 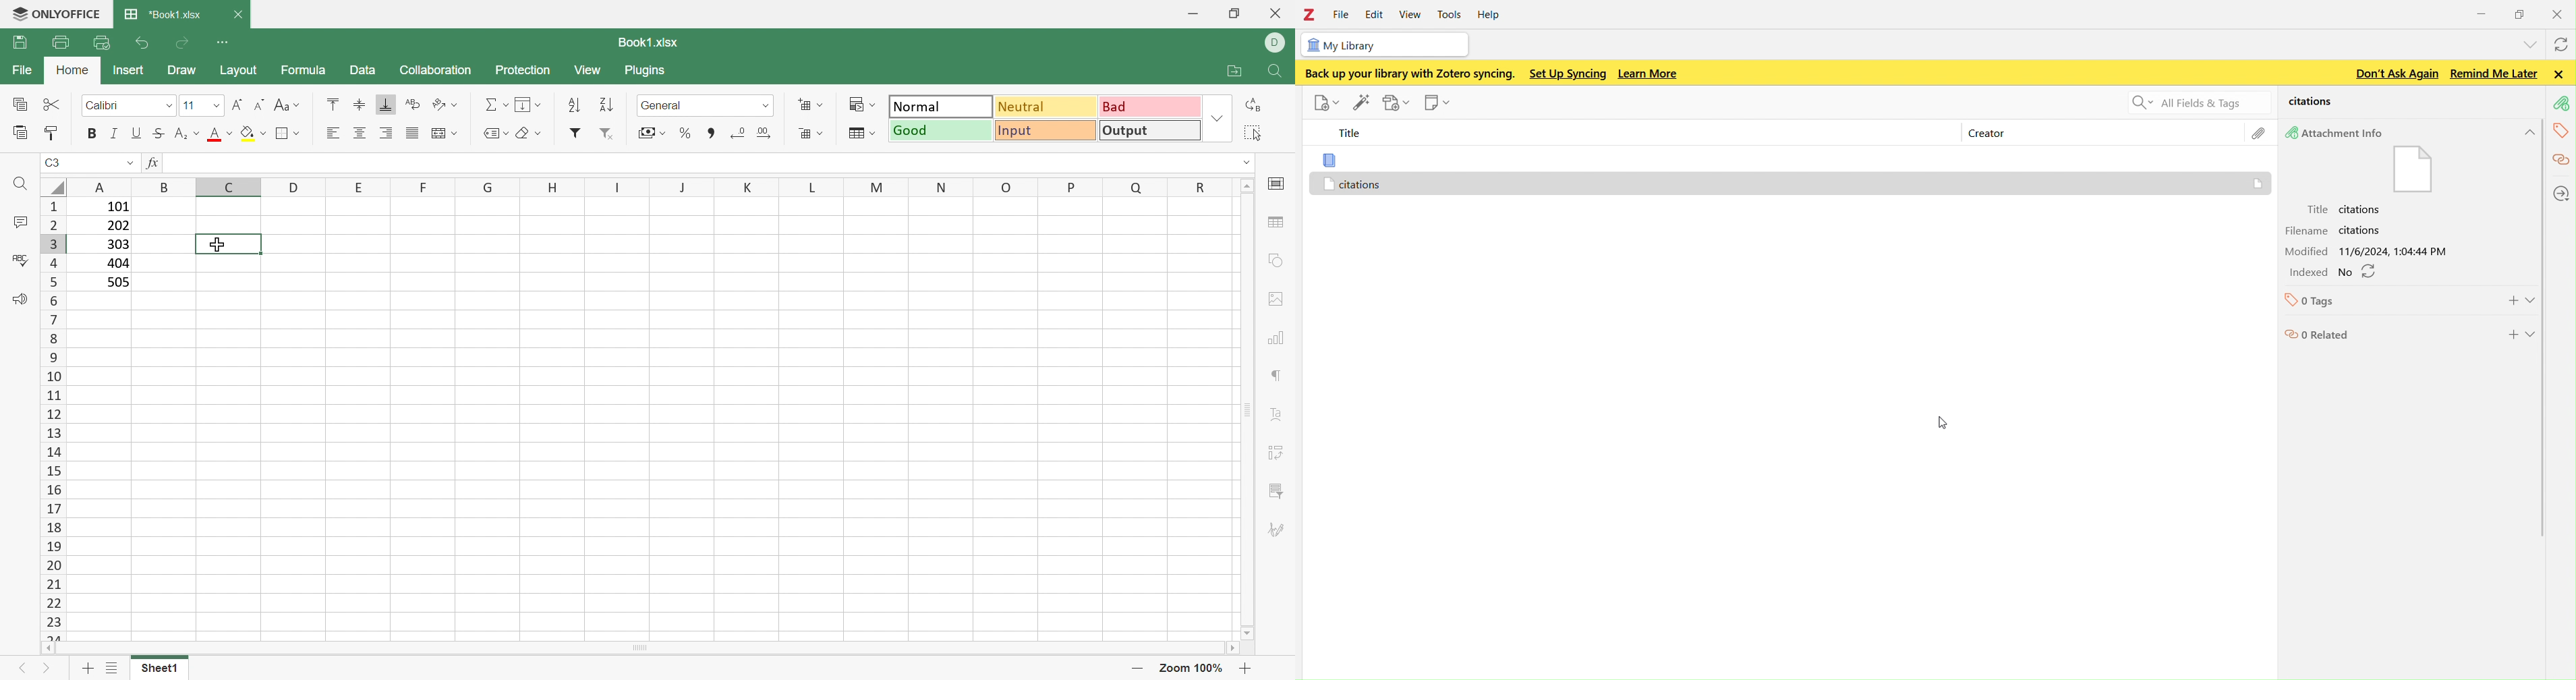 I want to click on Attachment Info, so click(x=2335, y=132).